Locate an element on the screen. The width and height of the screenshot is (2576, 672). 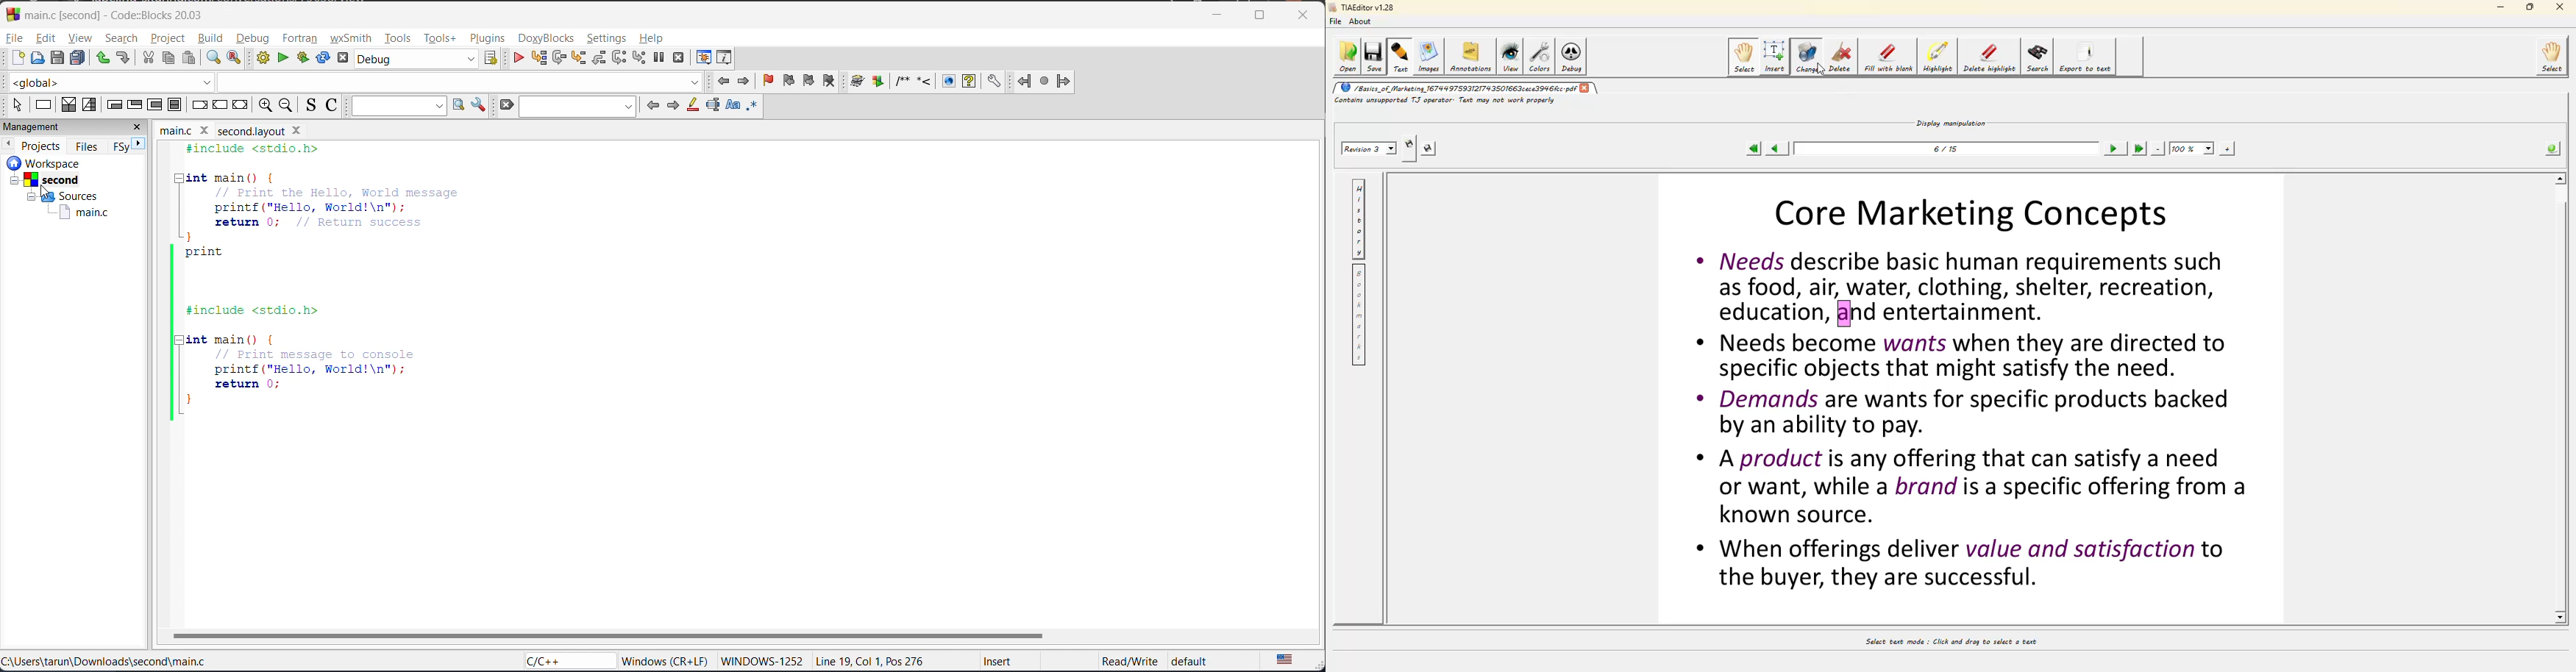
view is located at coordinates (80, 39).